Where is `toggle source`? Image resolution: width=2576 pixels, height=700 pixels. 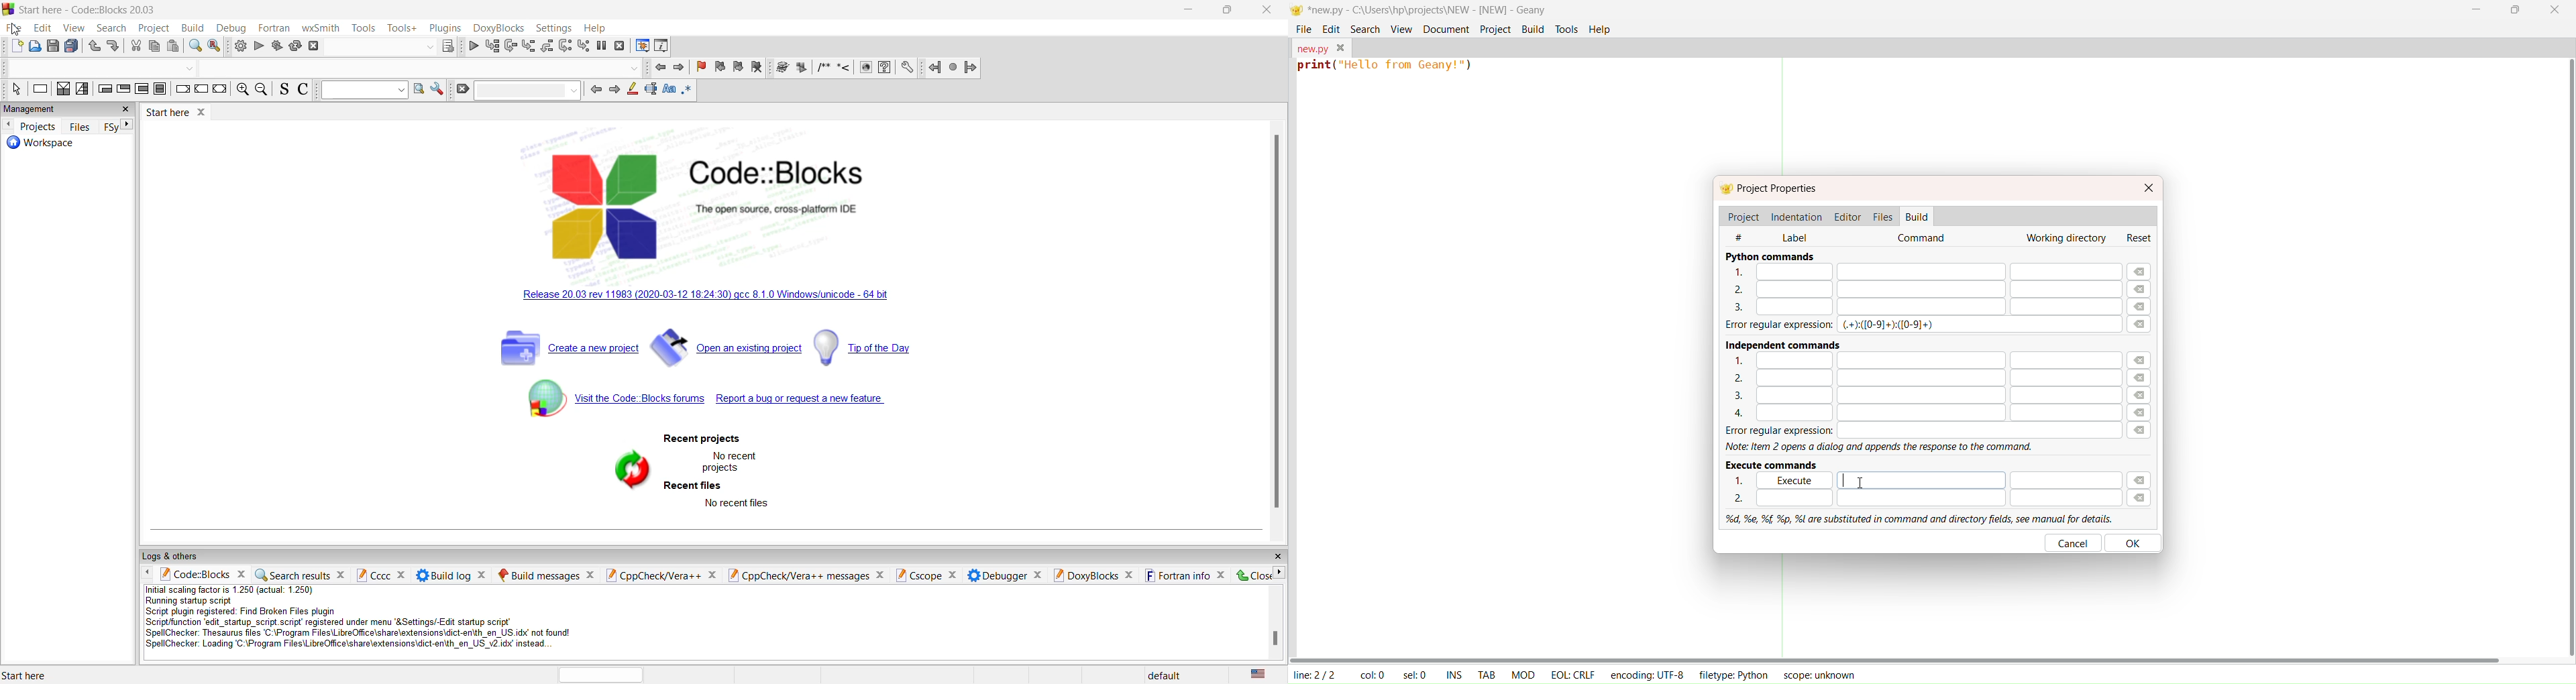
toggle source is located at coordinates (284, 90).